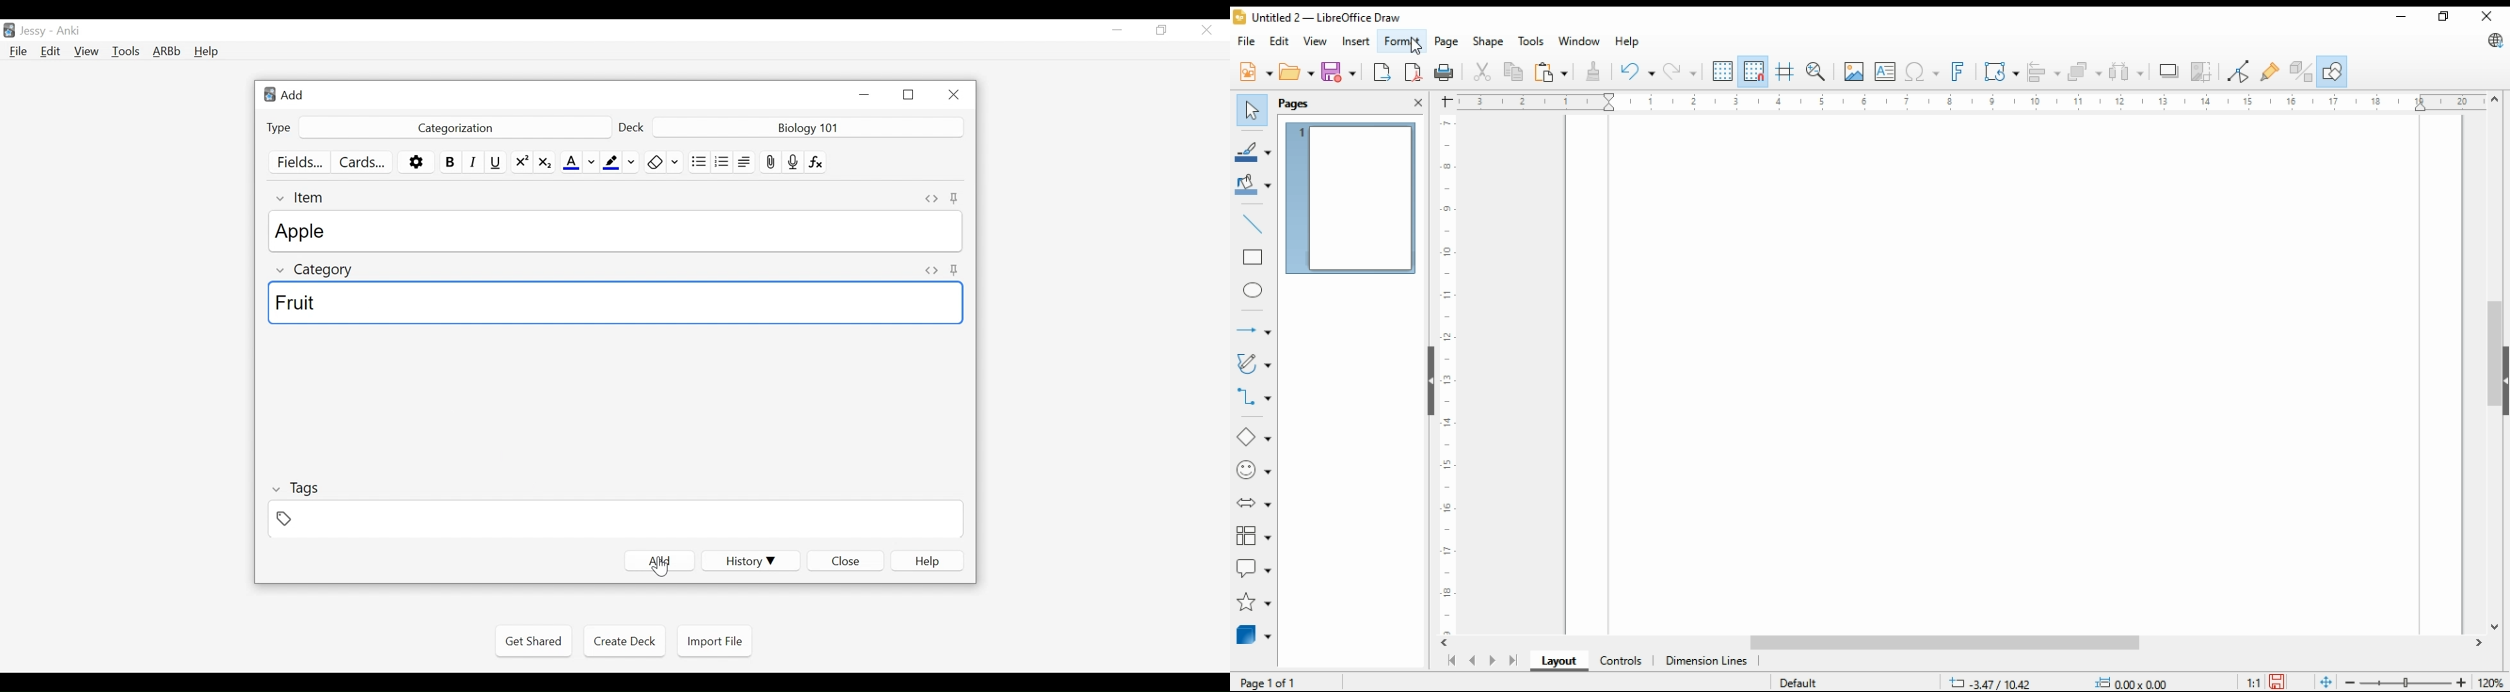 The height and width of the screenshot is (700, 2520). I want to click on print, so click(1445, 72).